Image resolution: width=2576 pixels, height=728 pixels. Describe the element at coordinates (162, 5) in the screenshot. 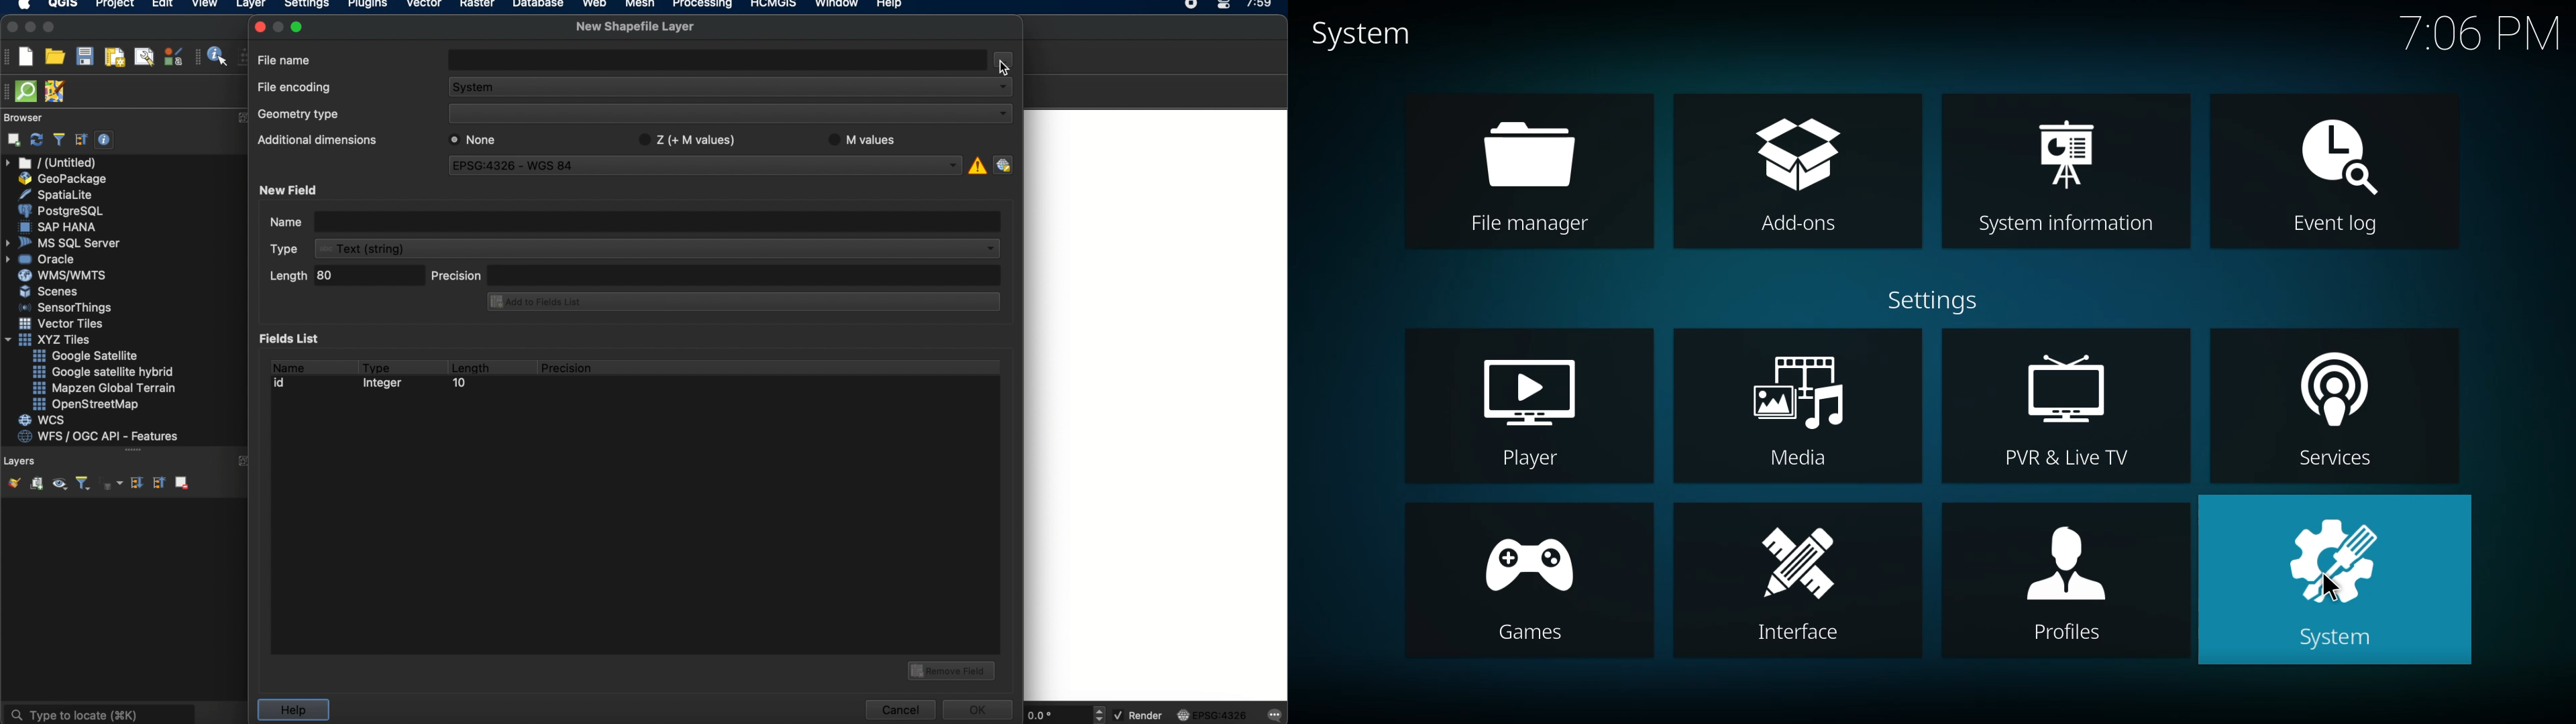

I see `edit` at that location.